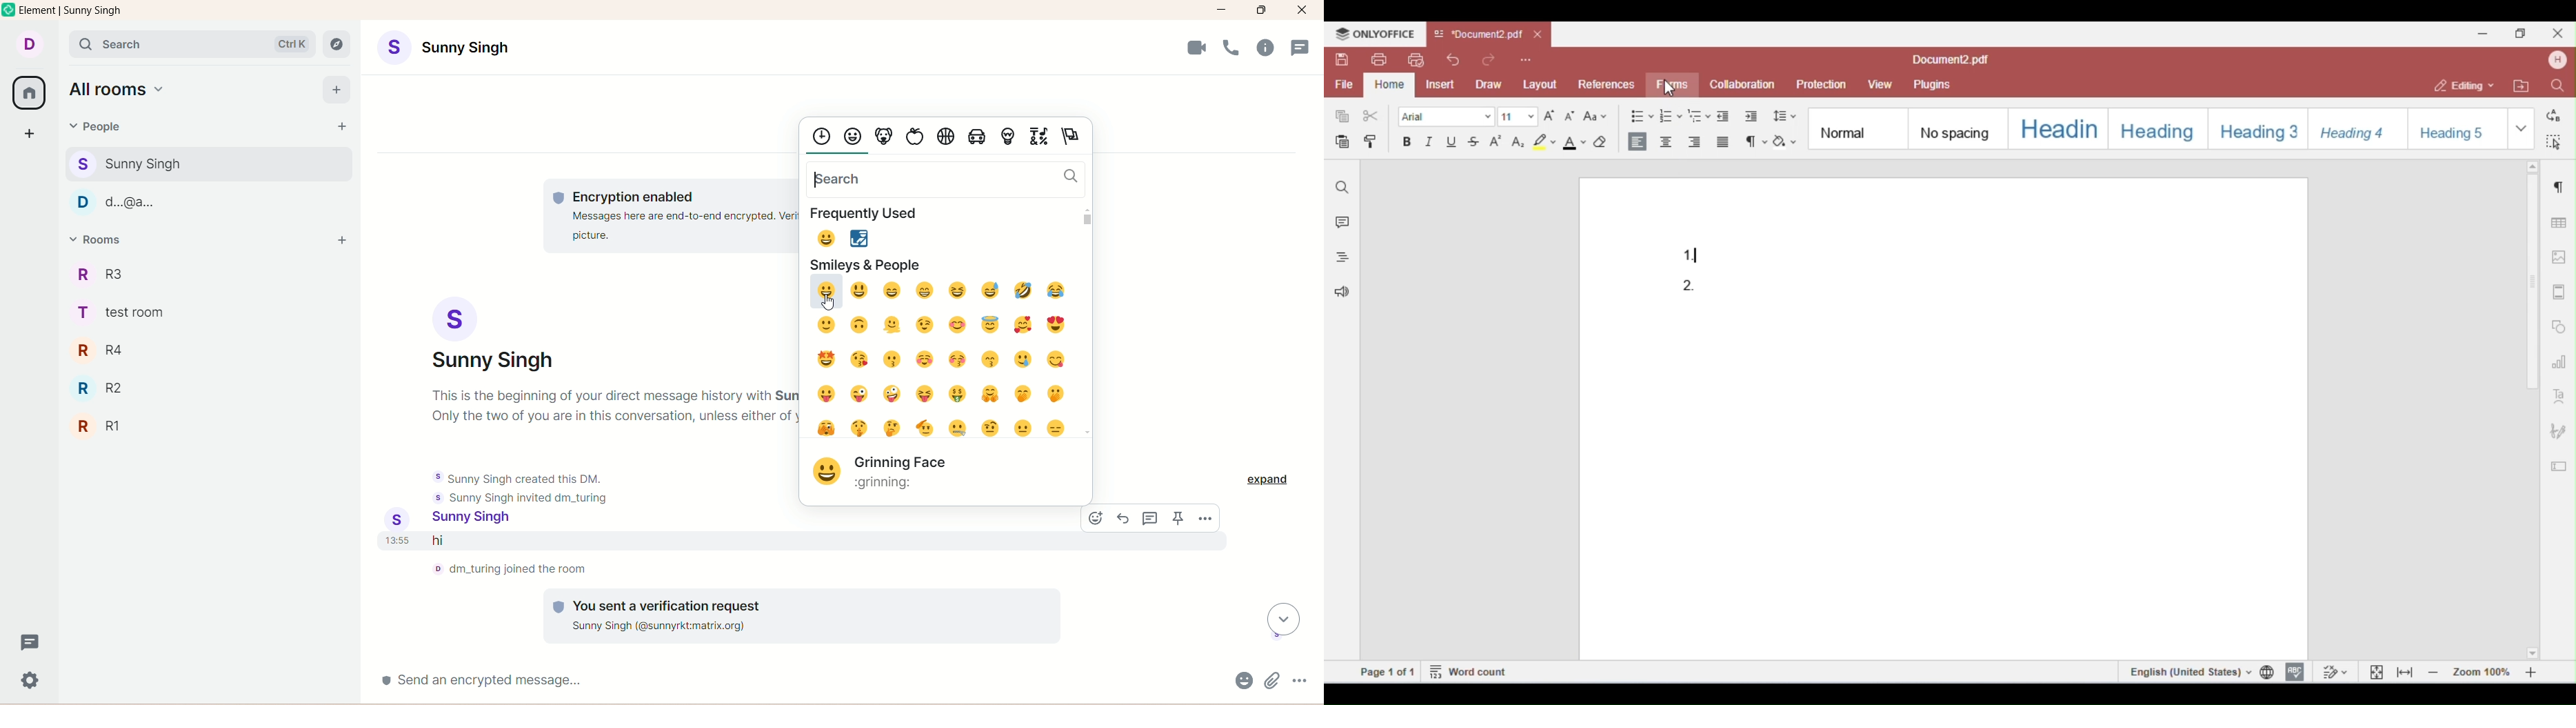 This screenshot has height=728, width=2576. I want to click on grinning face smiley, so click(827, 472).